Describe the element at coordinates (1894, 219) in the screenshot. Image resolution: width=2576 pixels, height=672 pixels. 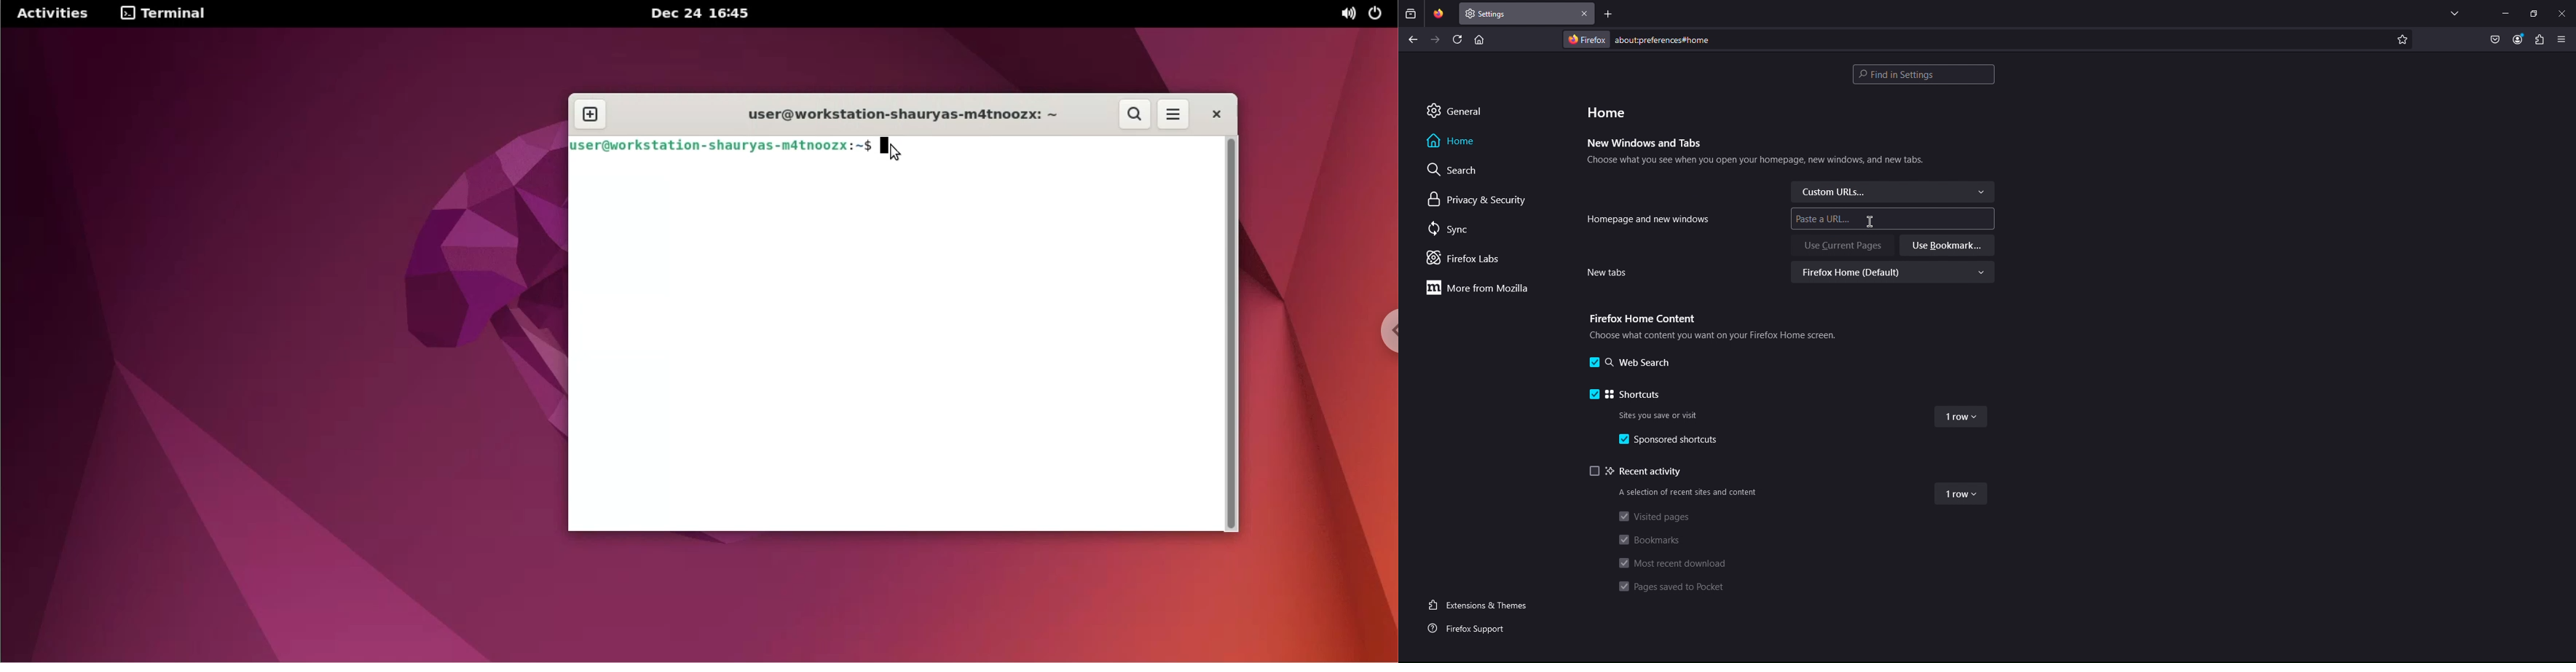
I see `Paste a URL` at that location.